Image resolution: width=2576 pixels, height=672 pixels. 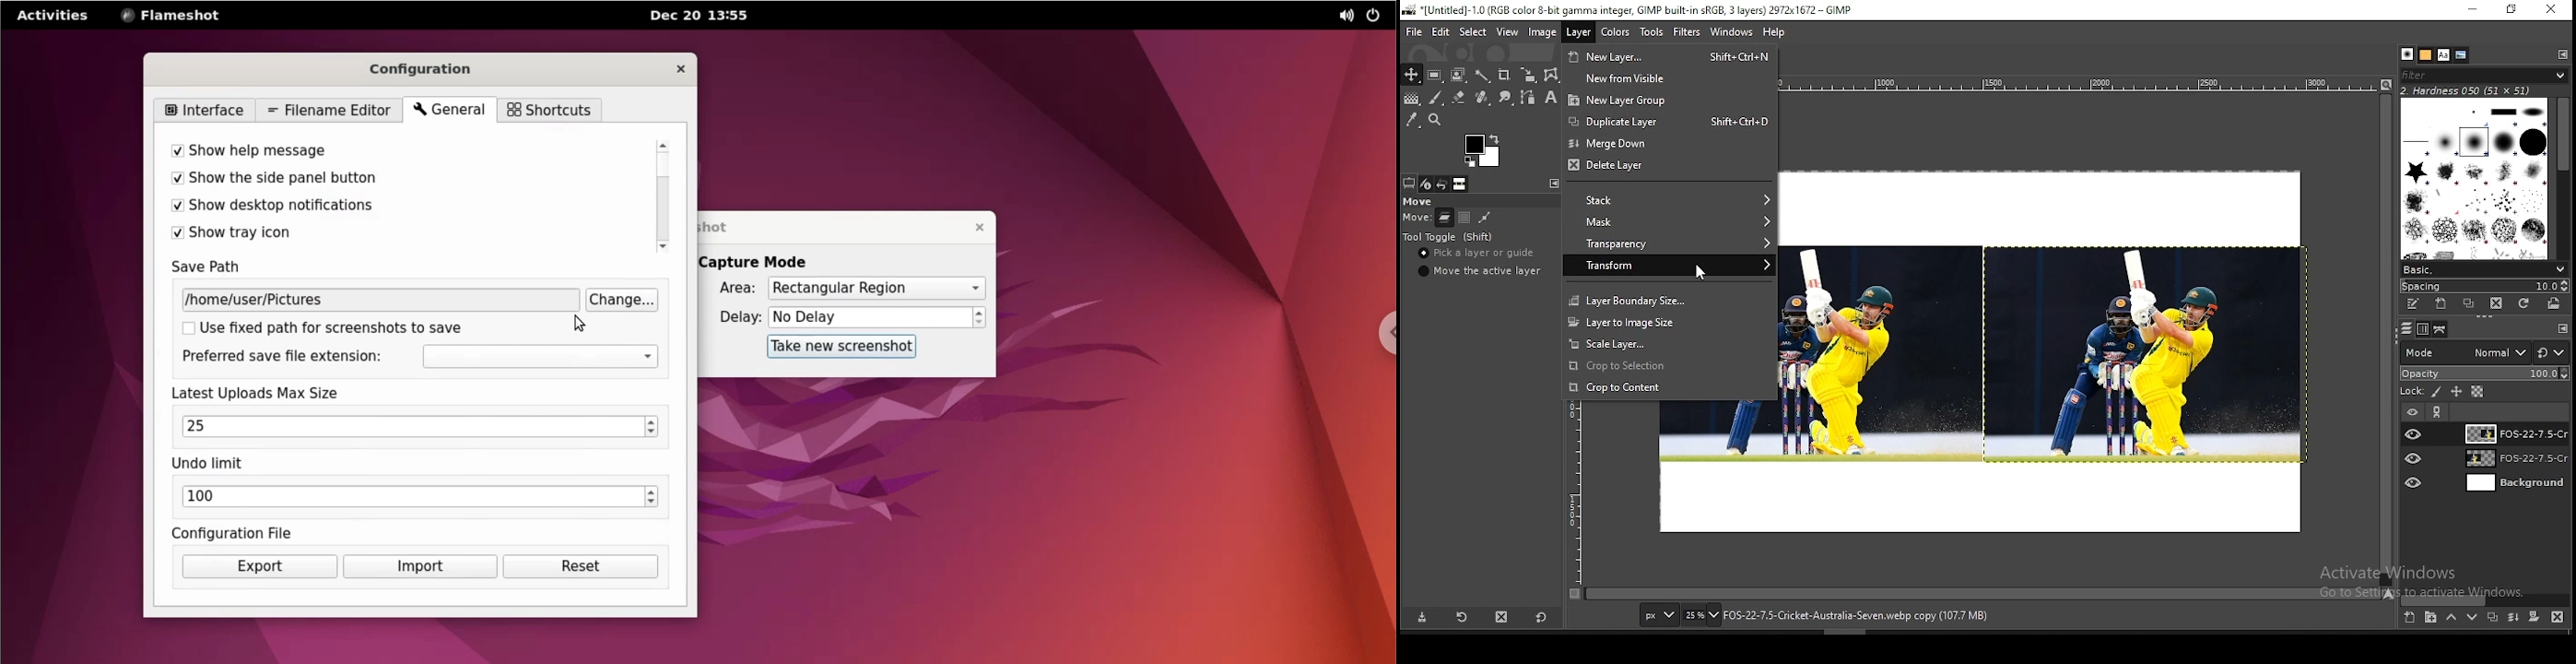 What do you see at coordinates (1654, 32) in the screenshot?
I see `tools` at bounding box center [1654, 32].